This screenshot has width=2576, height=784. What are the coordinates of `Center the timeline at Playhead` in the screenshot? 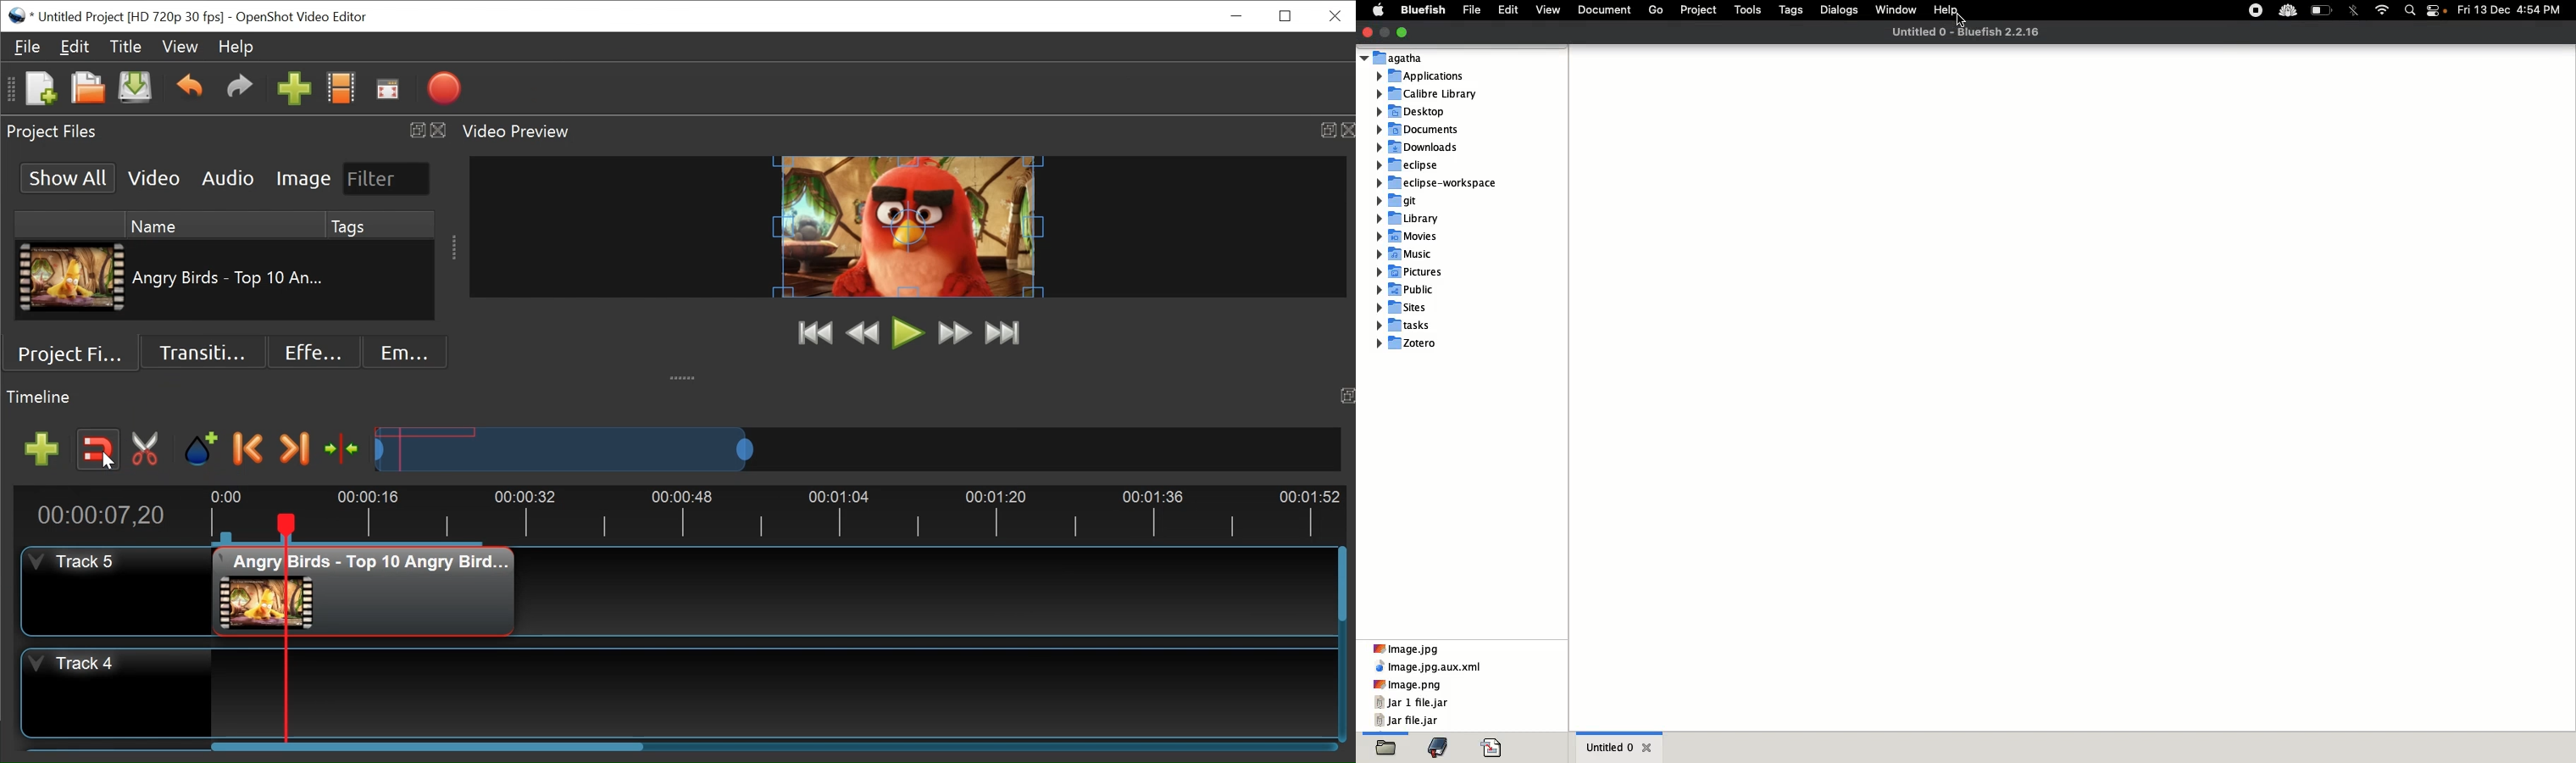 It's located at (344, 449).